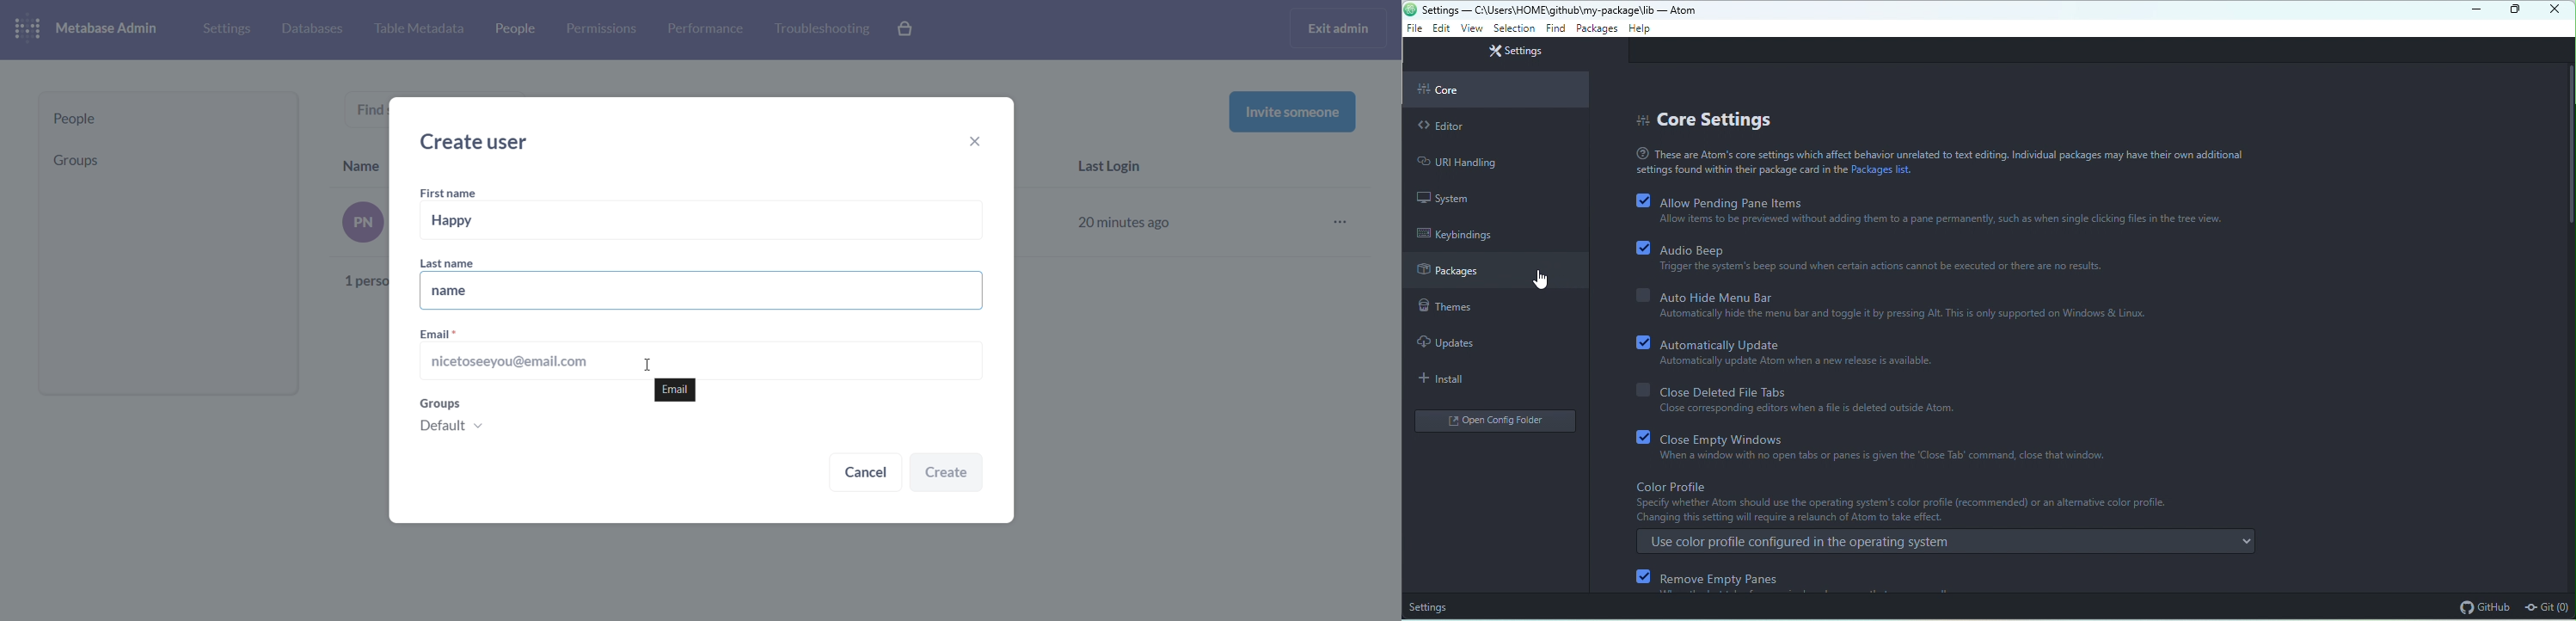  I want to click on open config folder, so click(1497, 423).